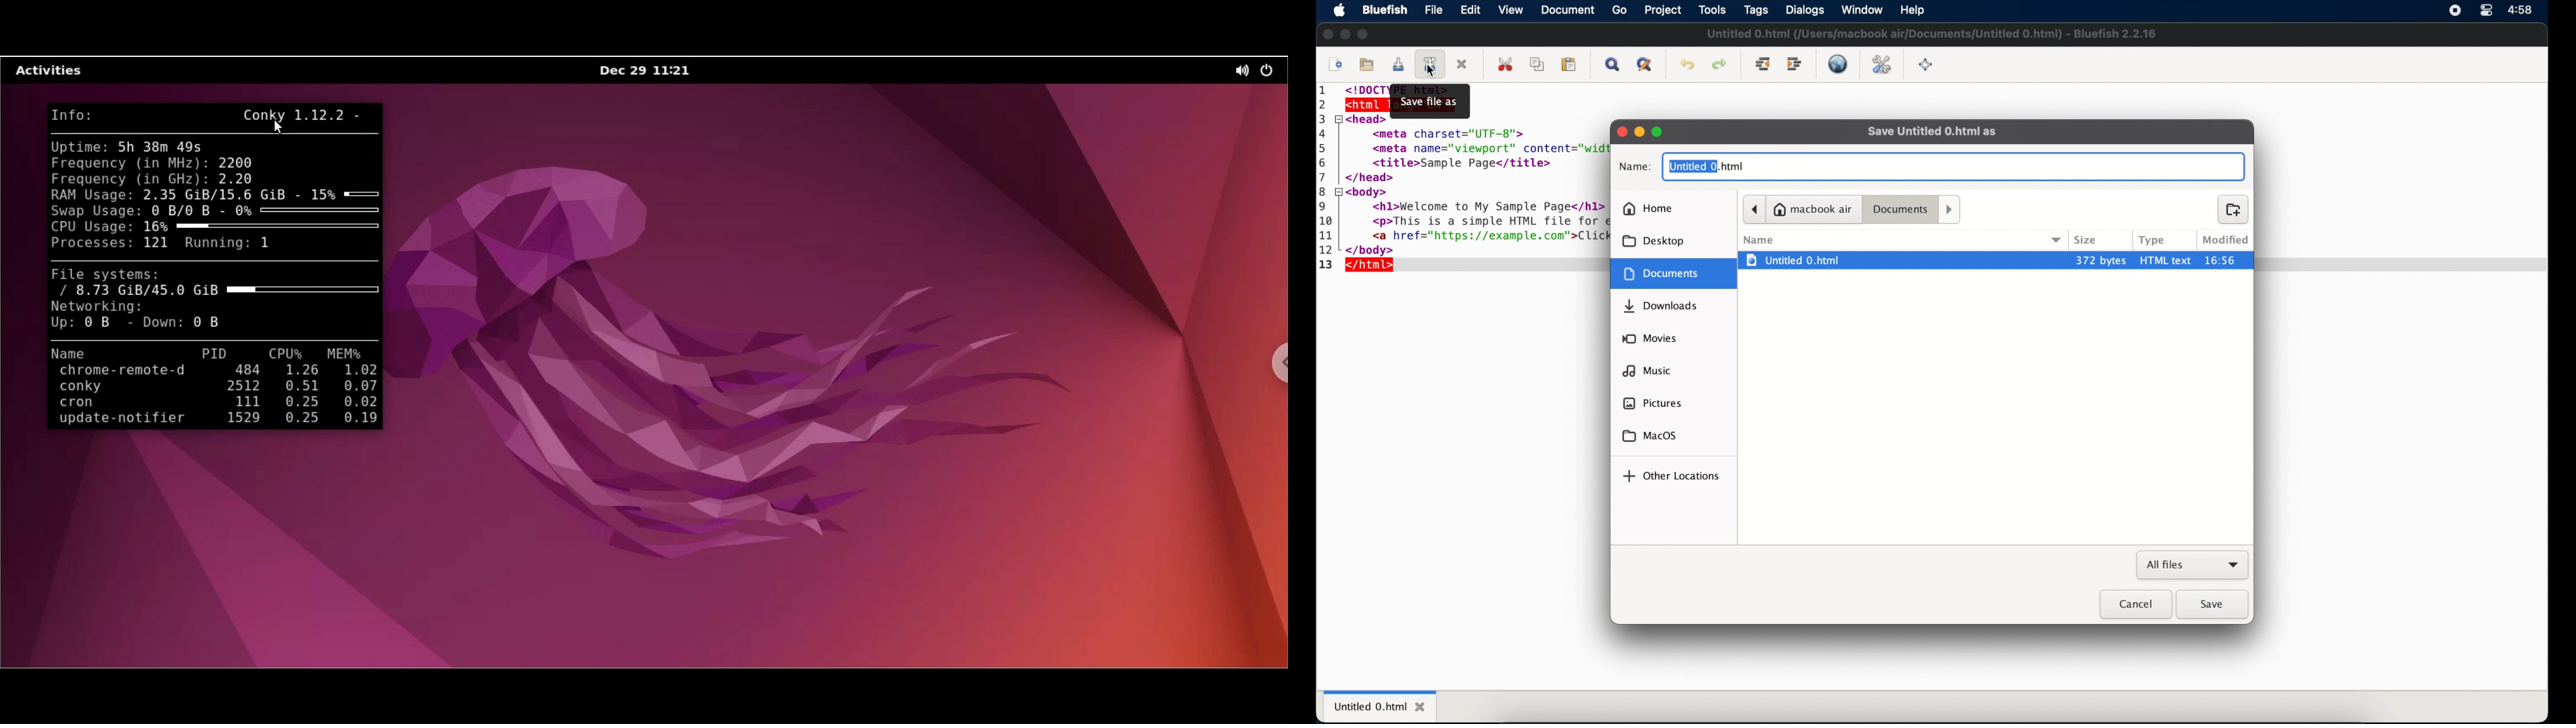 This screenshot has height=728, width=2576. Describe the element at coordinates (1381, 705) in the screenshot. I see `untitled 0.html` at that location.